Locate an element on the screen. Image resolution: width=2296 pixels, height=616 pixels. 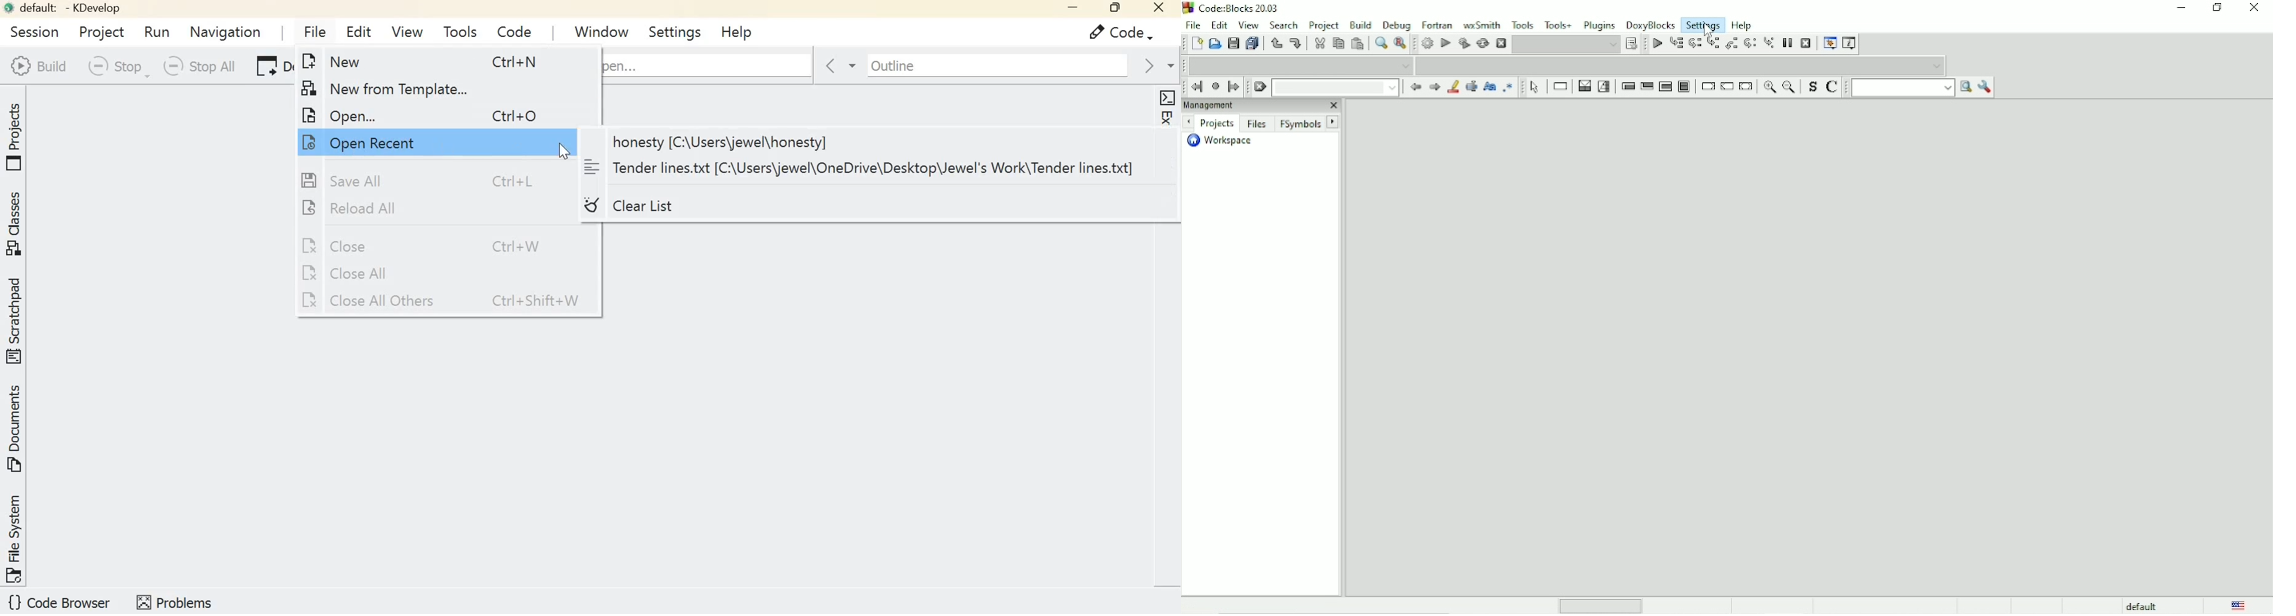
Open is located at coordinates (1214, 43).